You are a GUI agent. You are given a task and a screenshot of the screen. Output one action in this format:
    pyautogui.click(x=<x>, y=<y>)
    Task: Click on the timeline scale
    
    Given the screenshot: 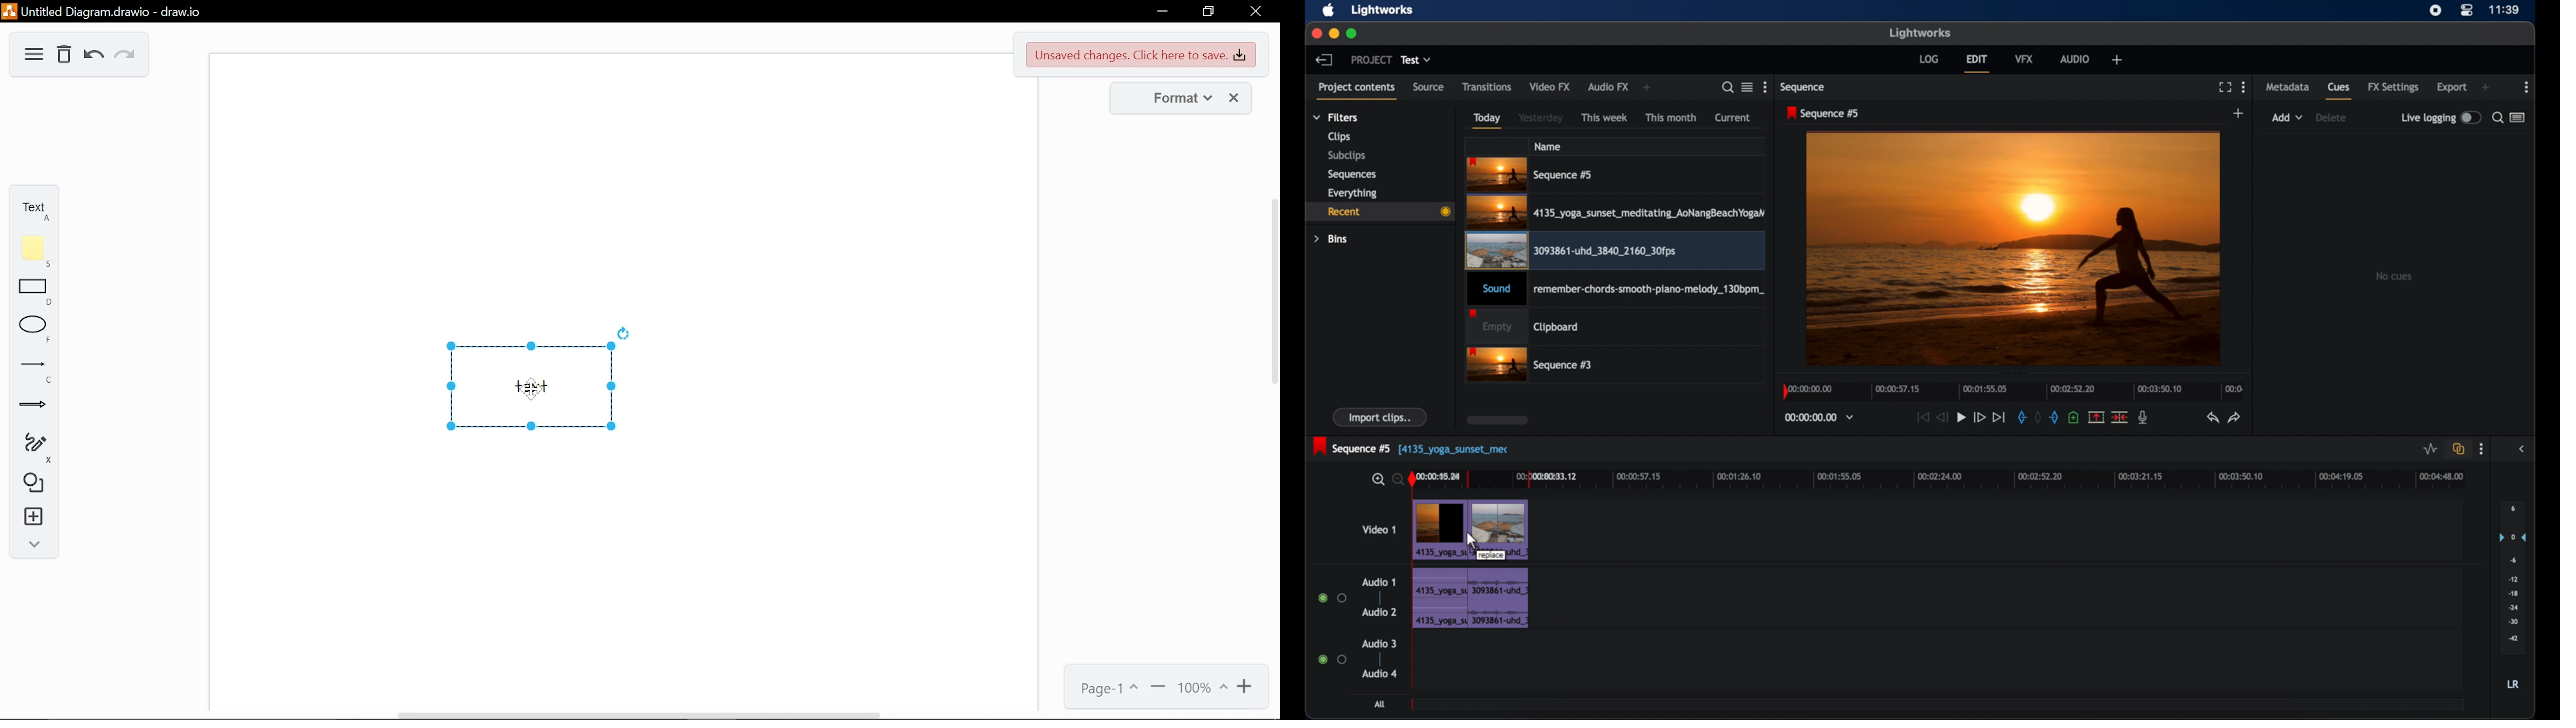 What is the action you would take?
    pyautogui.click(x=2013, y=391)
    